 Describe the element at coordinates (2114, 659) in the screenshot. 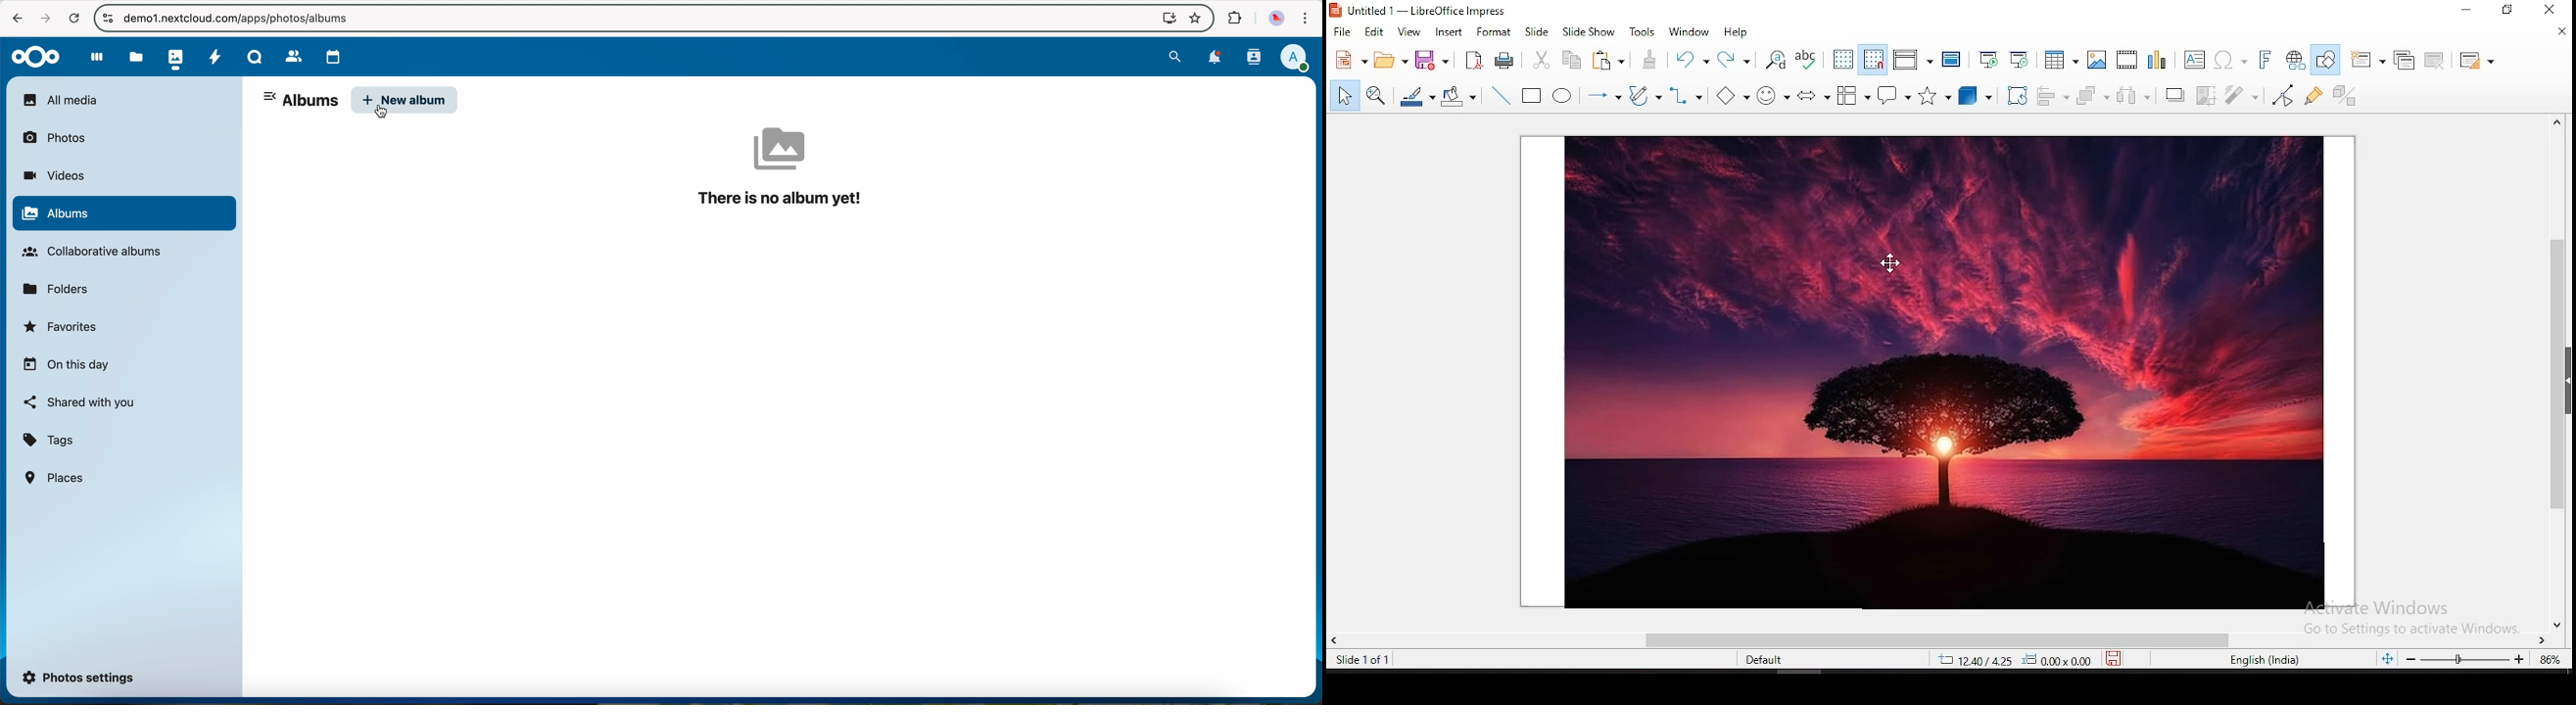

I see `save` at that location.